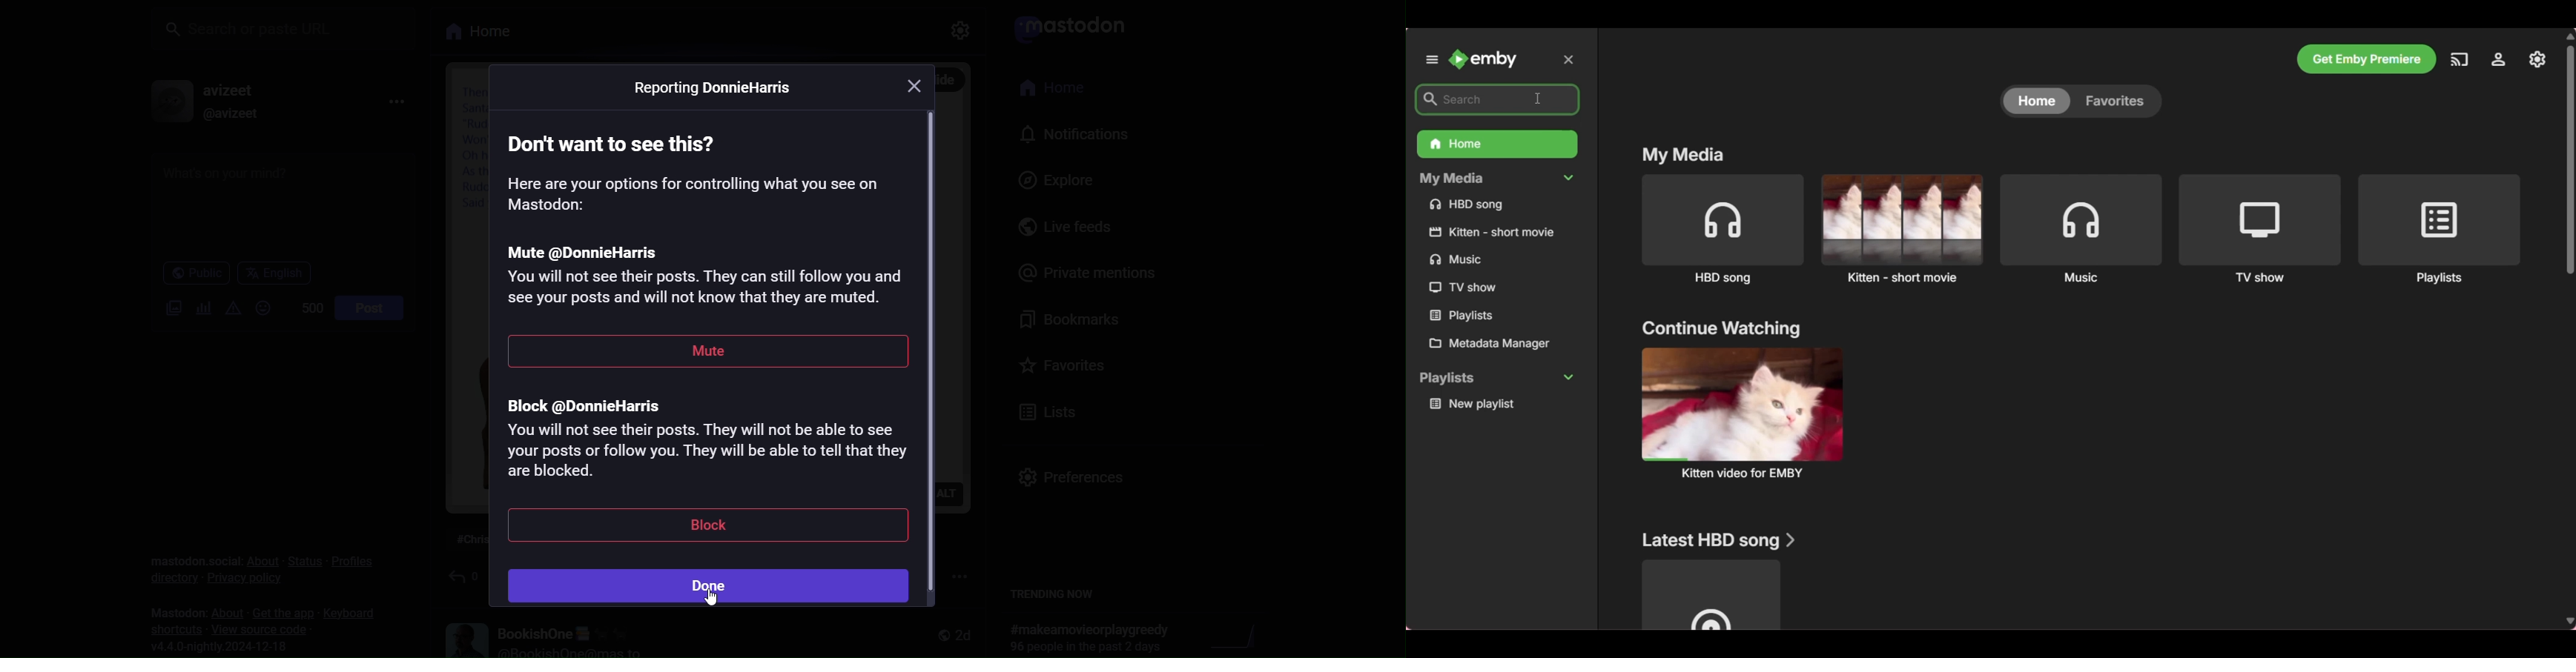  I want to click on privacy policy, so click(243, 583).